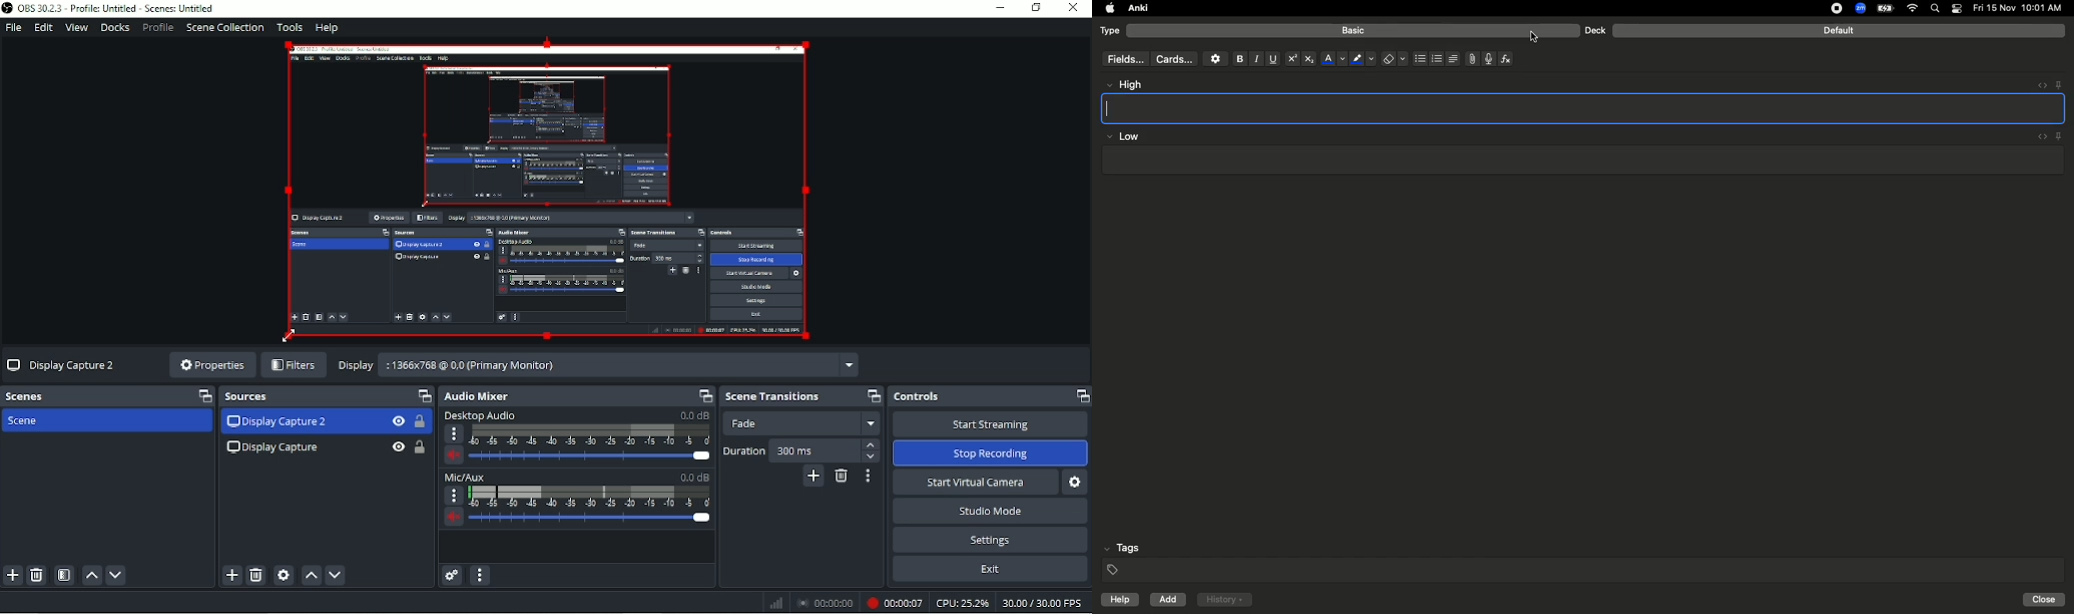 This screenshot has width=2100, height=616. I want to click on cursor, so click(1540, 38).